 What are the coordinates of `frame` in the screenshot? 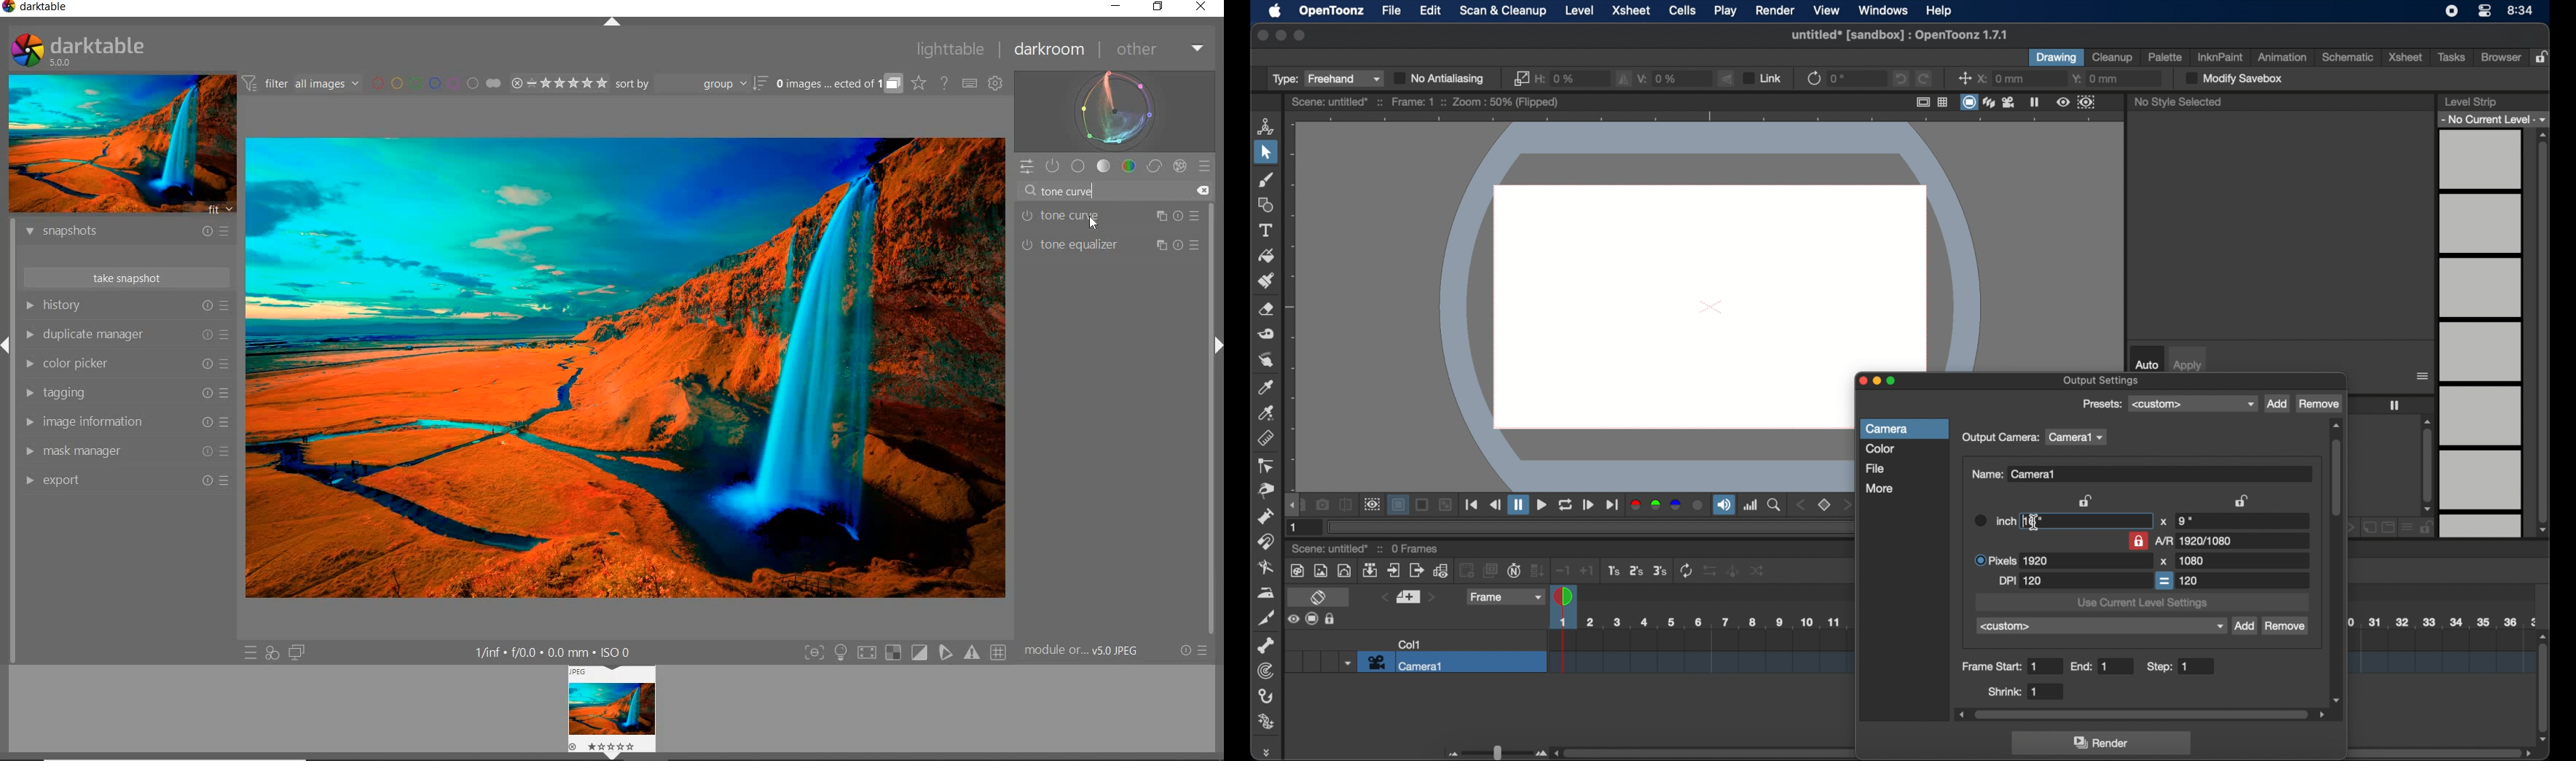 It's located at (1503, 597).